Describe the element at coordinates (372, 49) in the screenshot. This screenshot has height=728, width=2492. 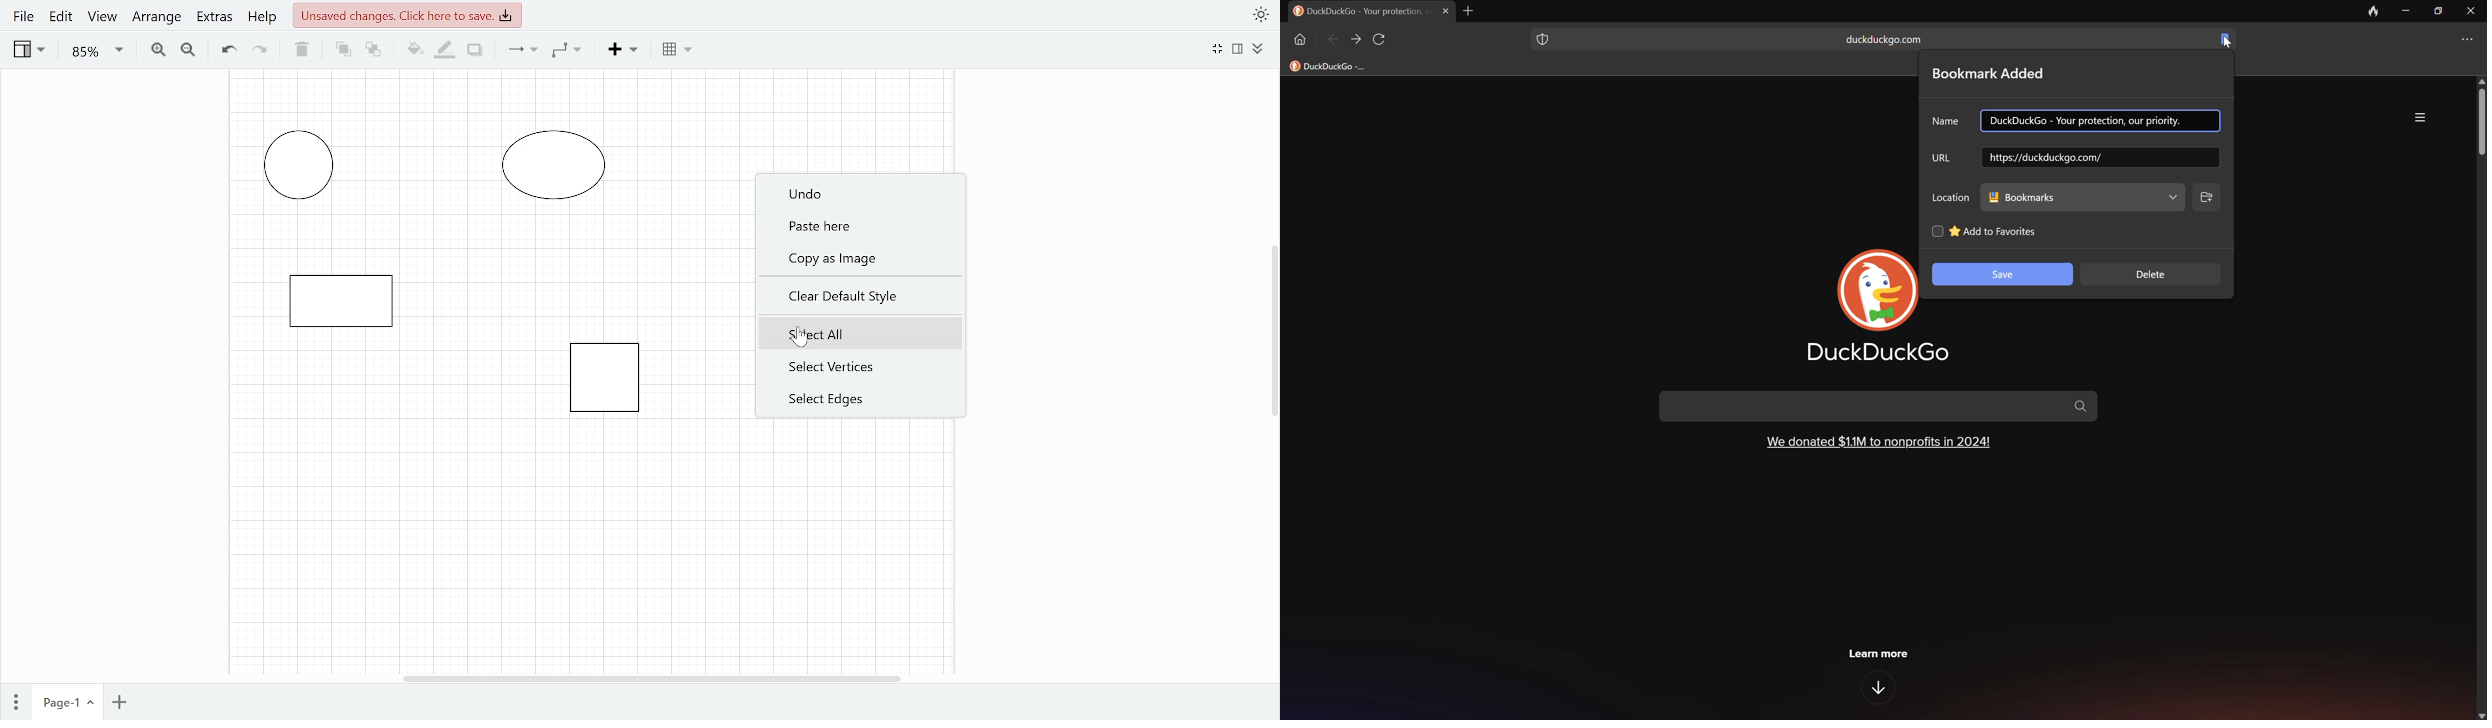
I see `To back` at that location.